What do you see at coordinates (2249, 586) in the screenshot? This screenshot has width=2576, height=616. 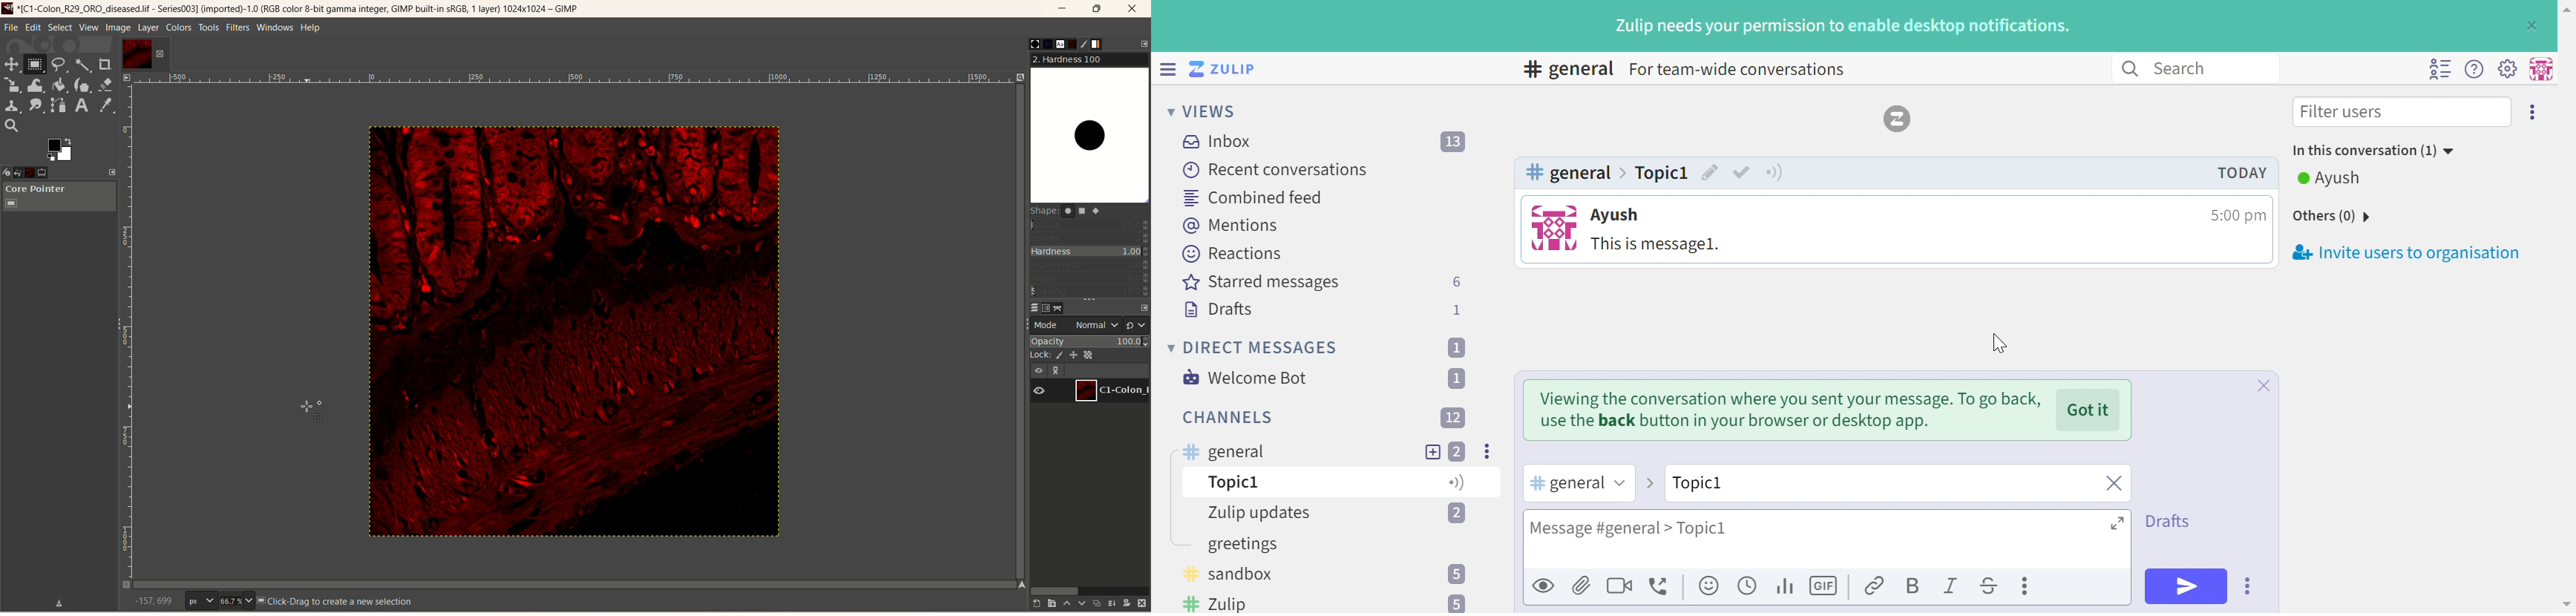 I see `Send options` at bounding box center [2249, 586].